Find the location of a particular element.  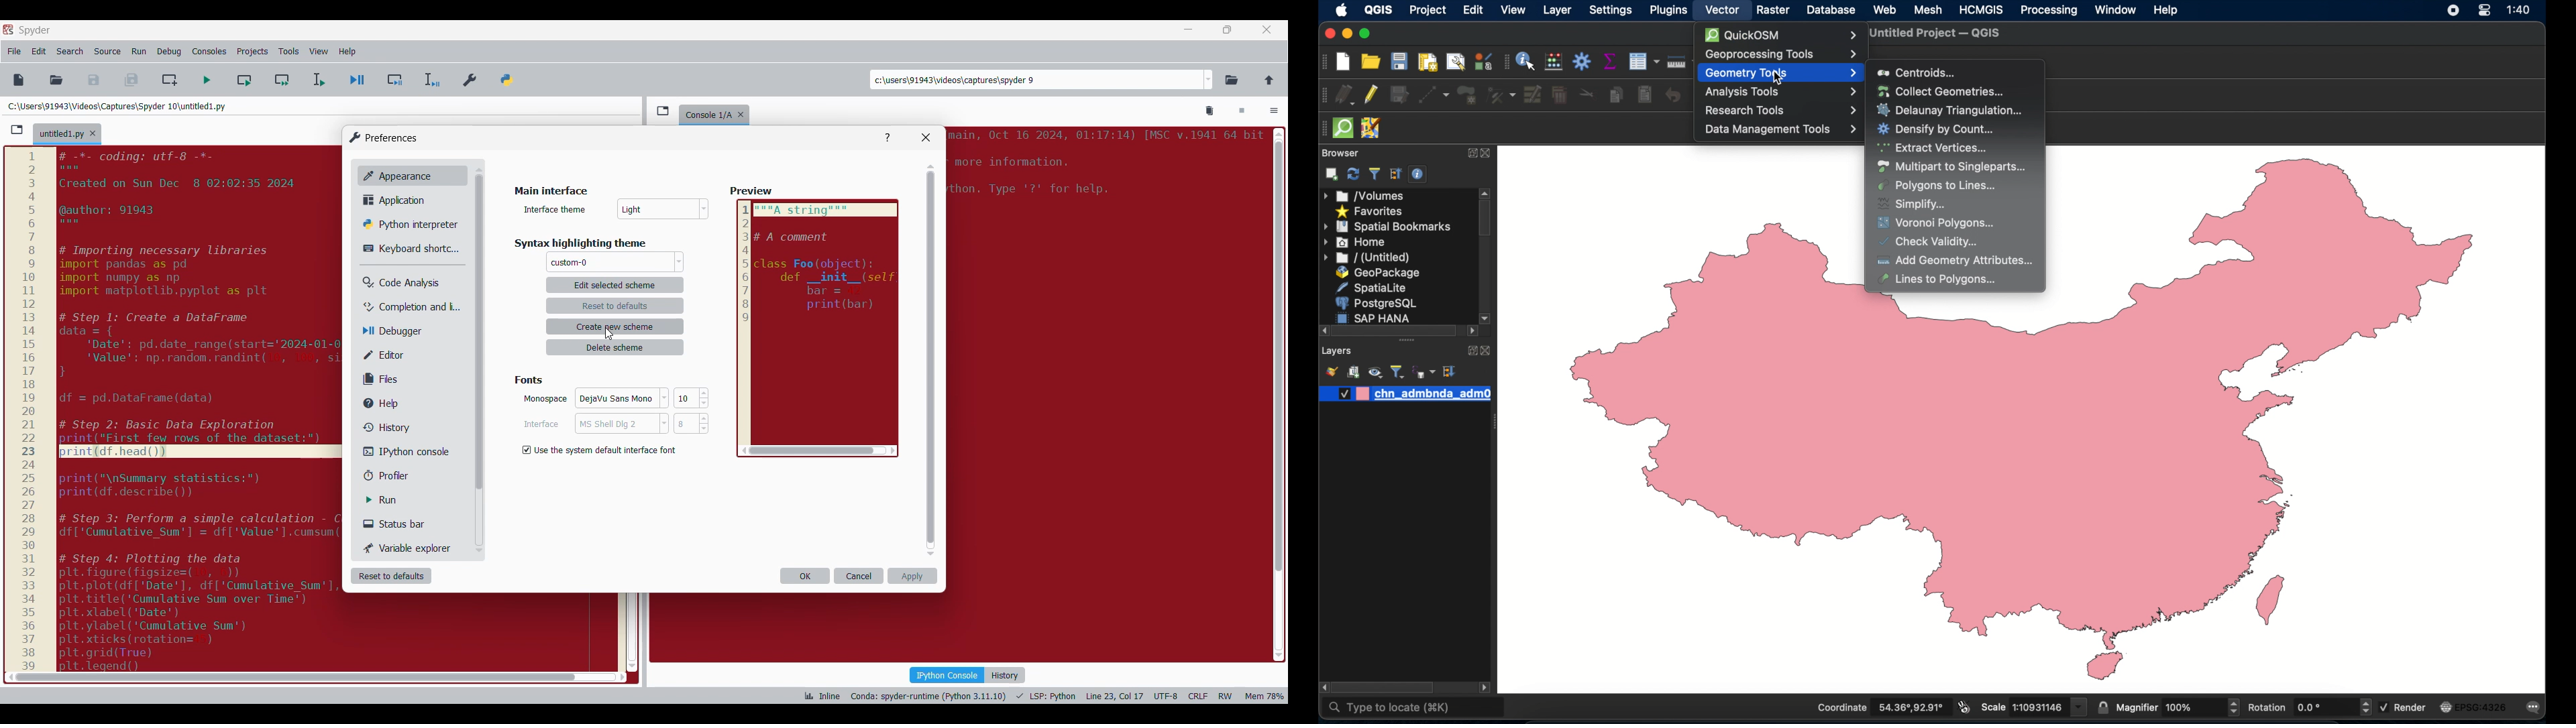

Software logo is located at coordinates (8, 29).